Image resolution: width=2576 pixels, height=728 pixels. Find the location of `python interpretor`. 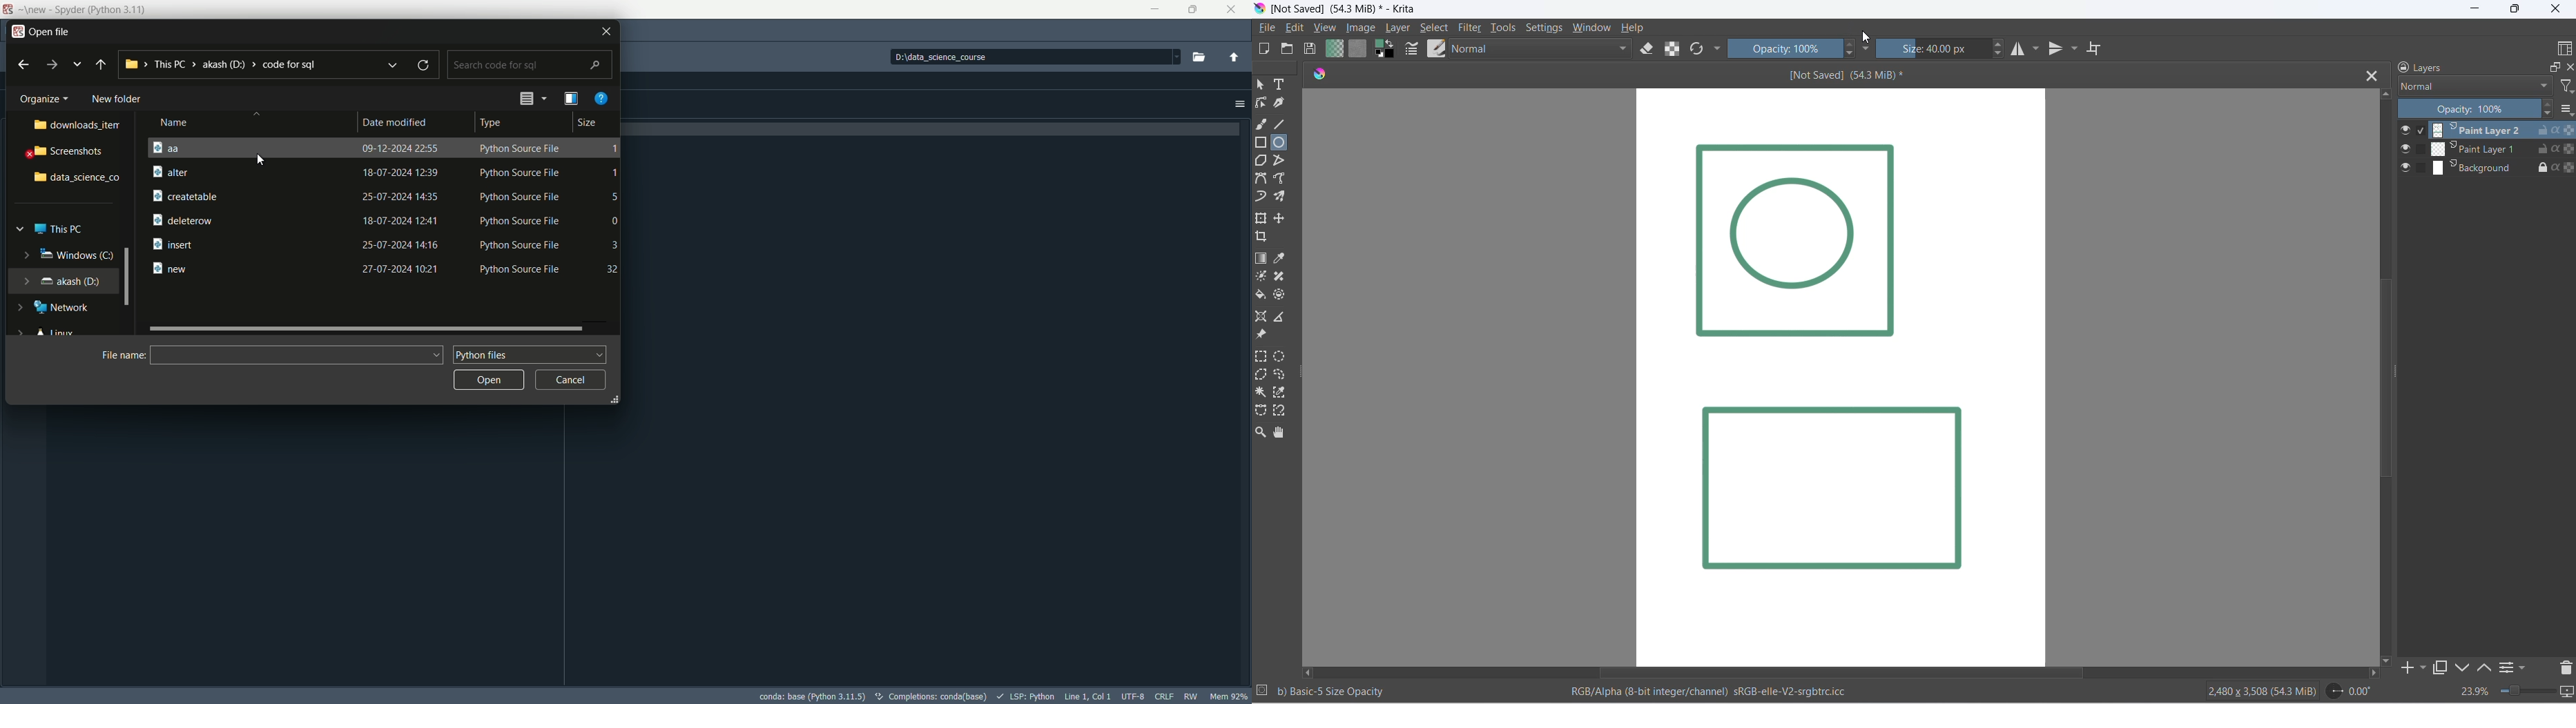

python interpretor is located at coordinates (814, 696).